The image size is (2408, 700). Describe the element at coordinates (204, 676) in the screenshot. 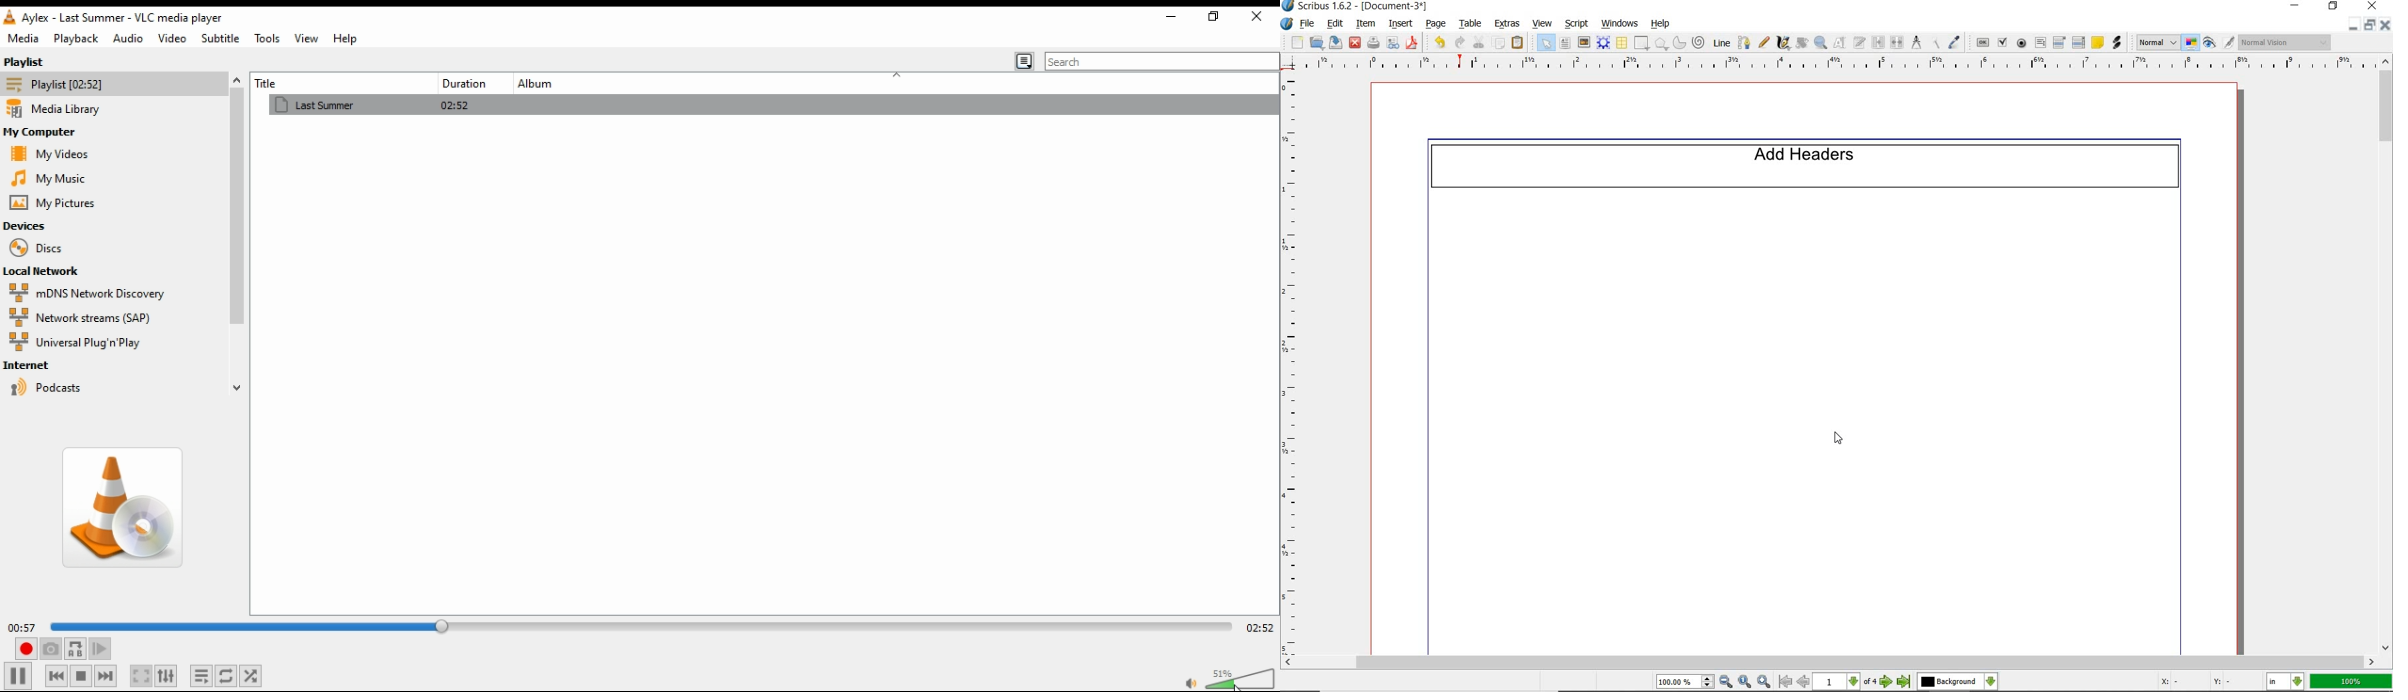

I see `toggle playlist` at that location.